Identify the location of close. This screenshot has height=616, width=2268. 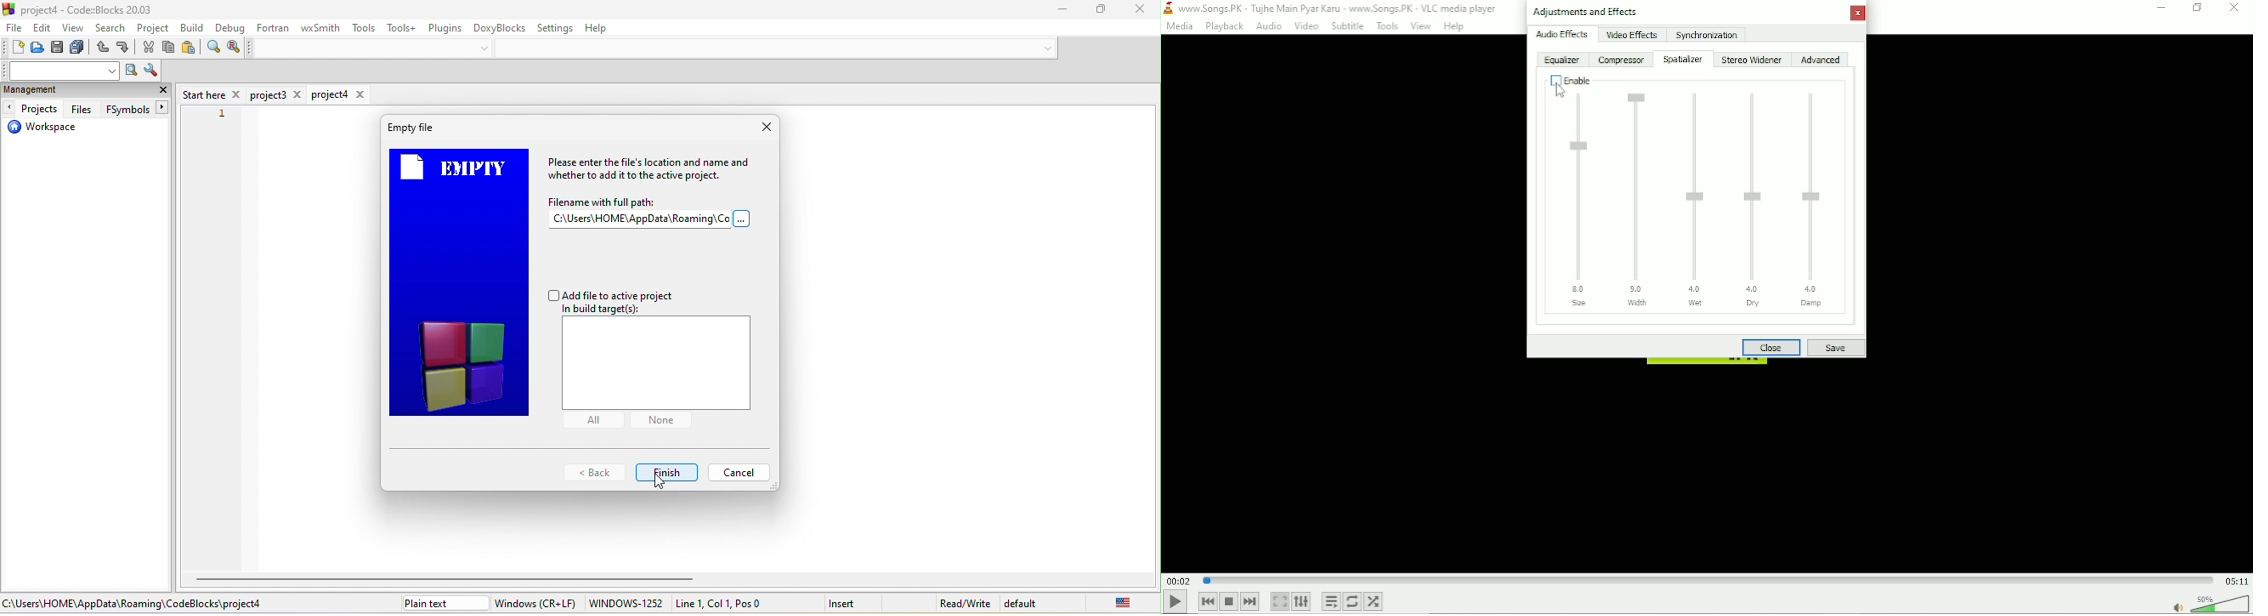
(1134, 9).